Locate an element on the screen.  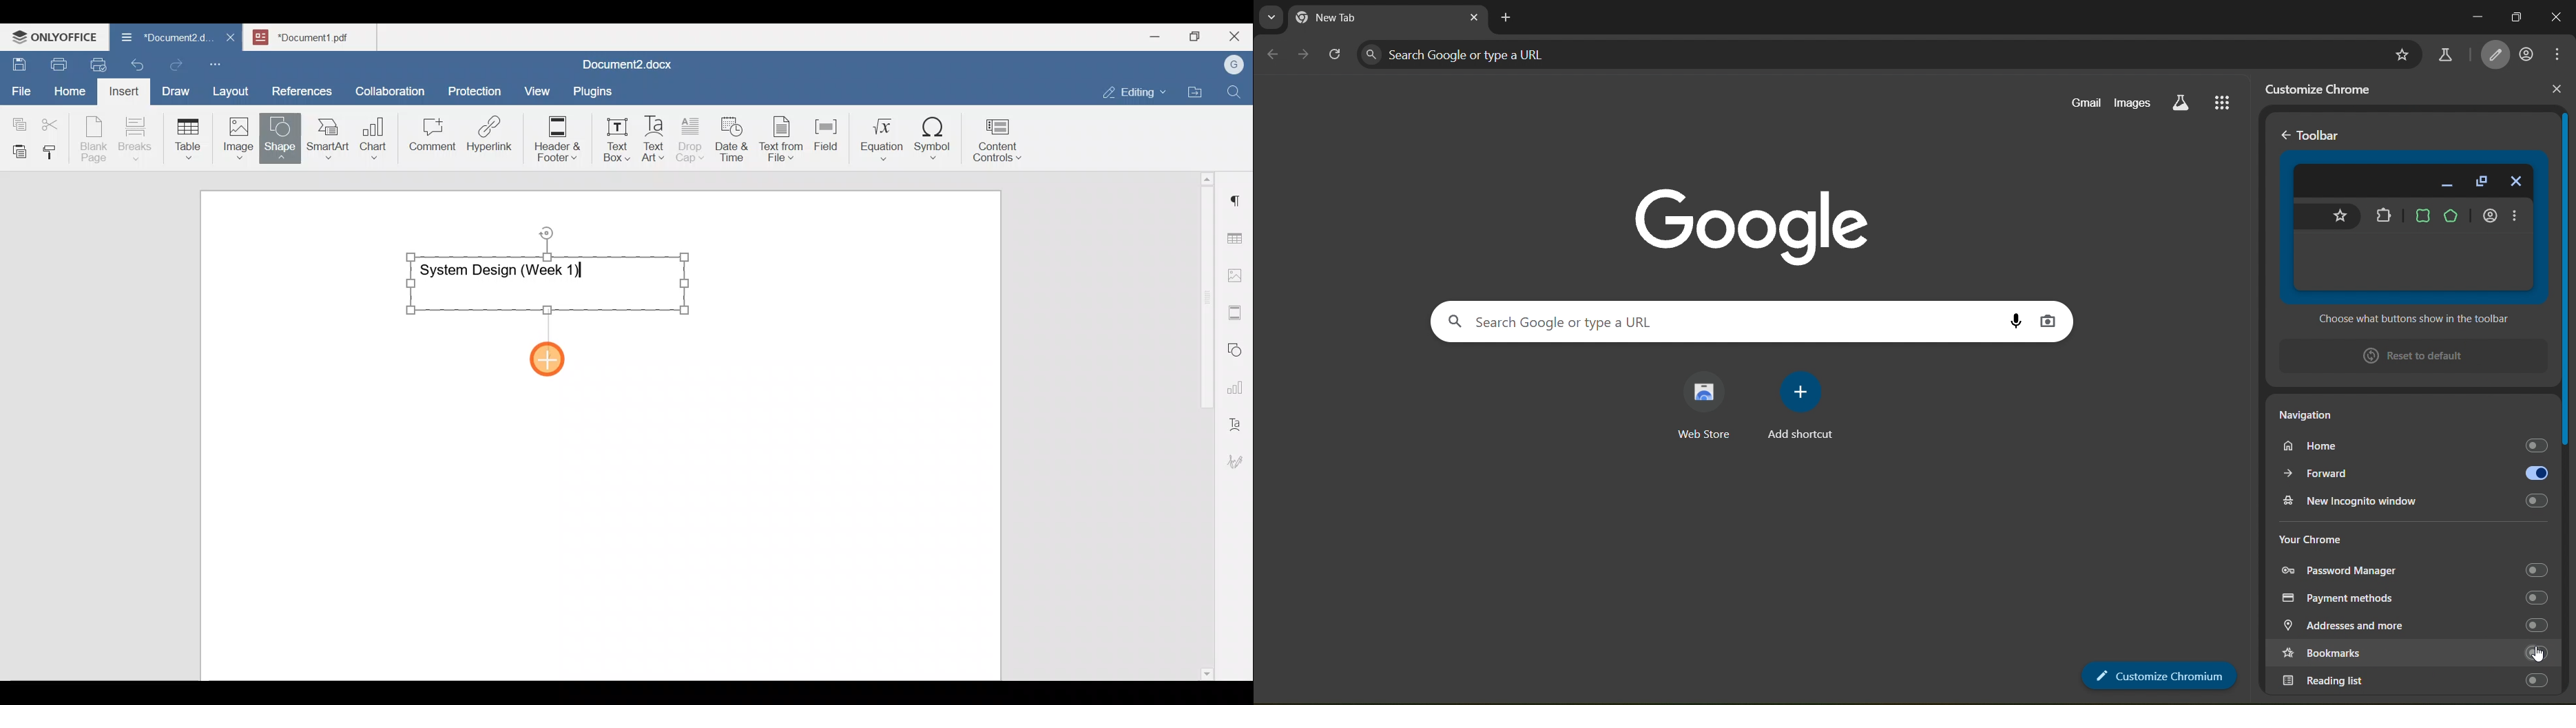
Layout is located at coordinates (234, 89).